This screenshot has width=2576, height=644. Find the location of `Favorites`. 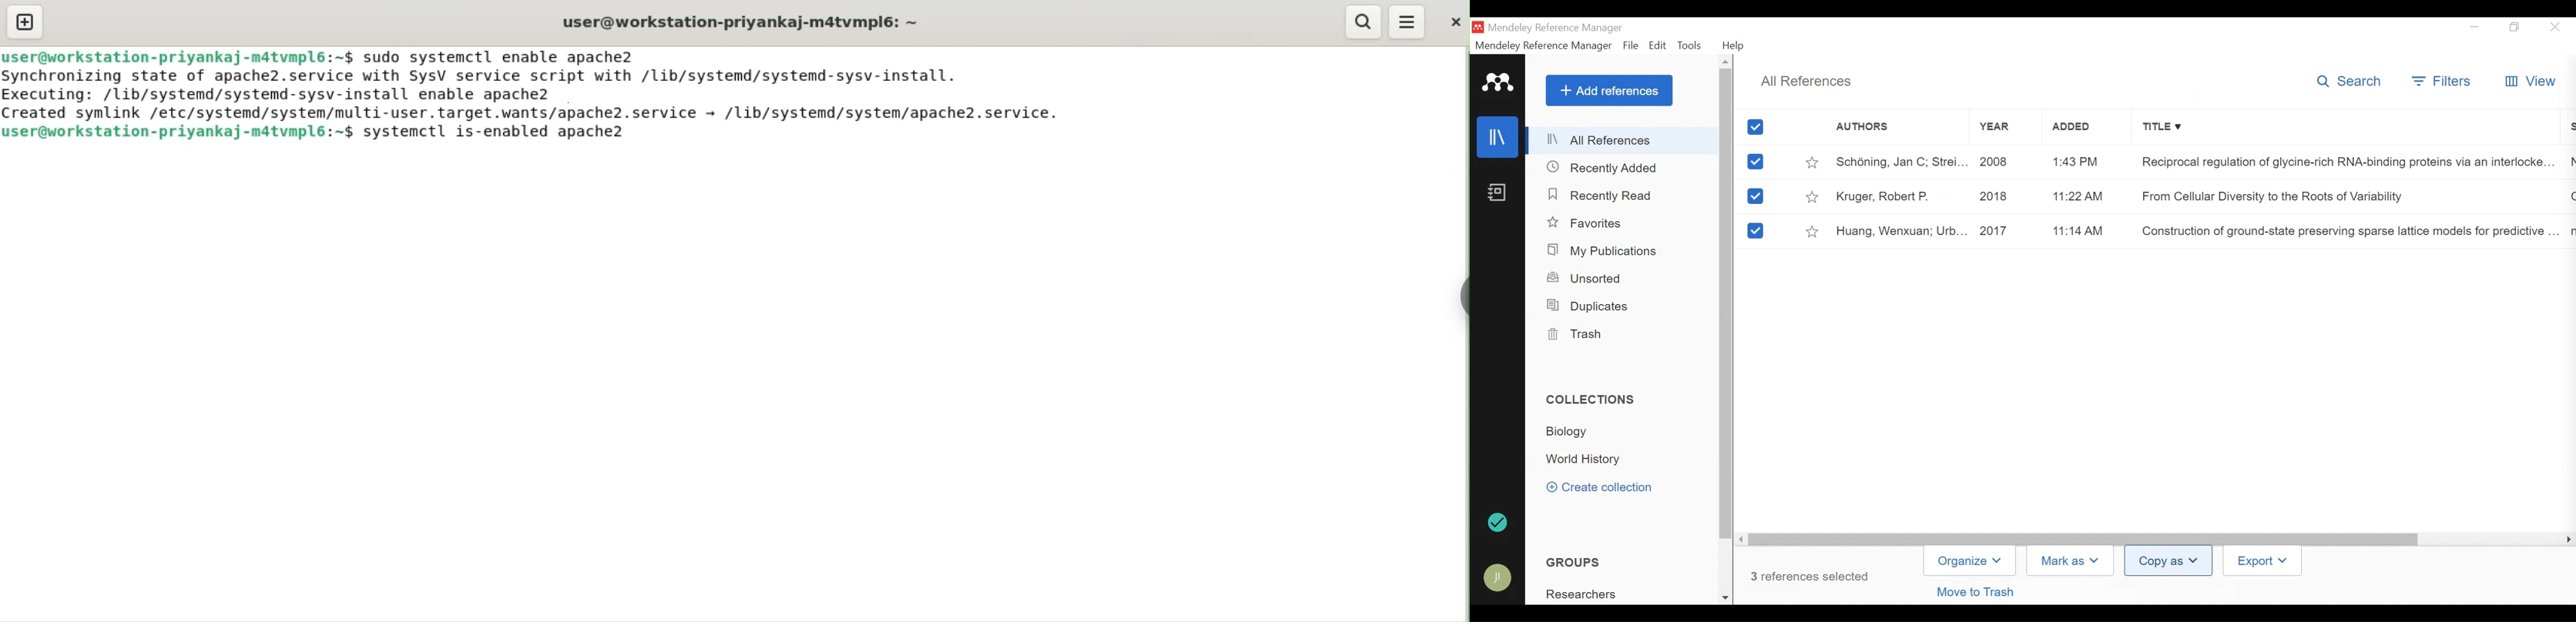

Favorites is located at coordinates (1588, 223).